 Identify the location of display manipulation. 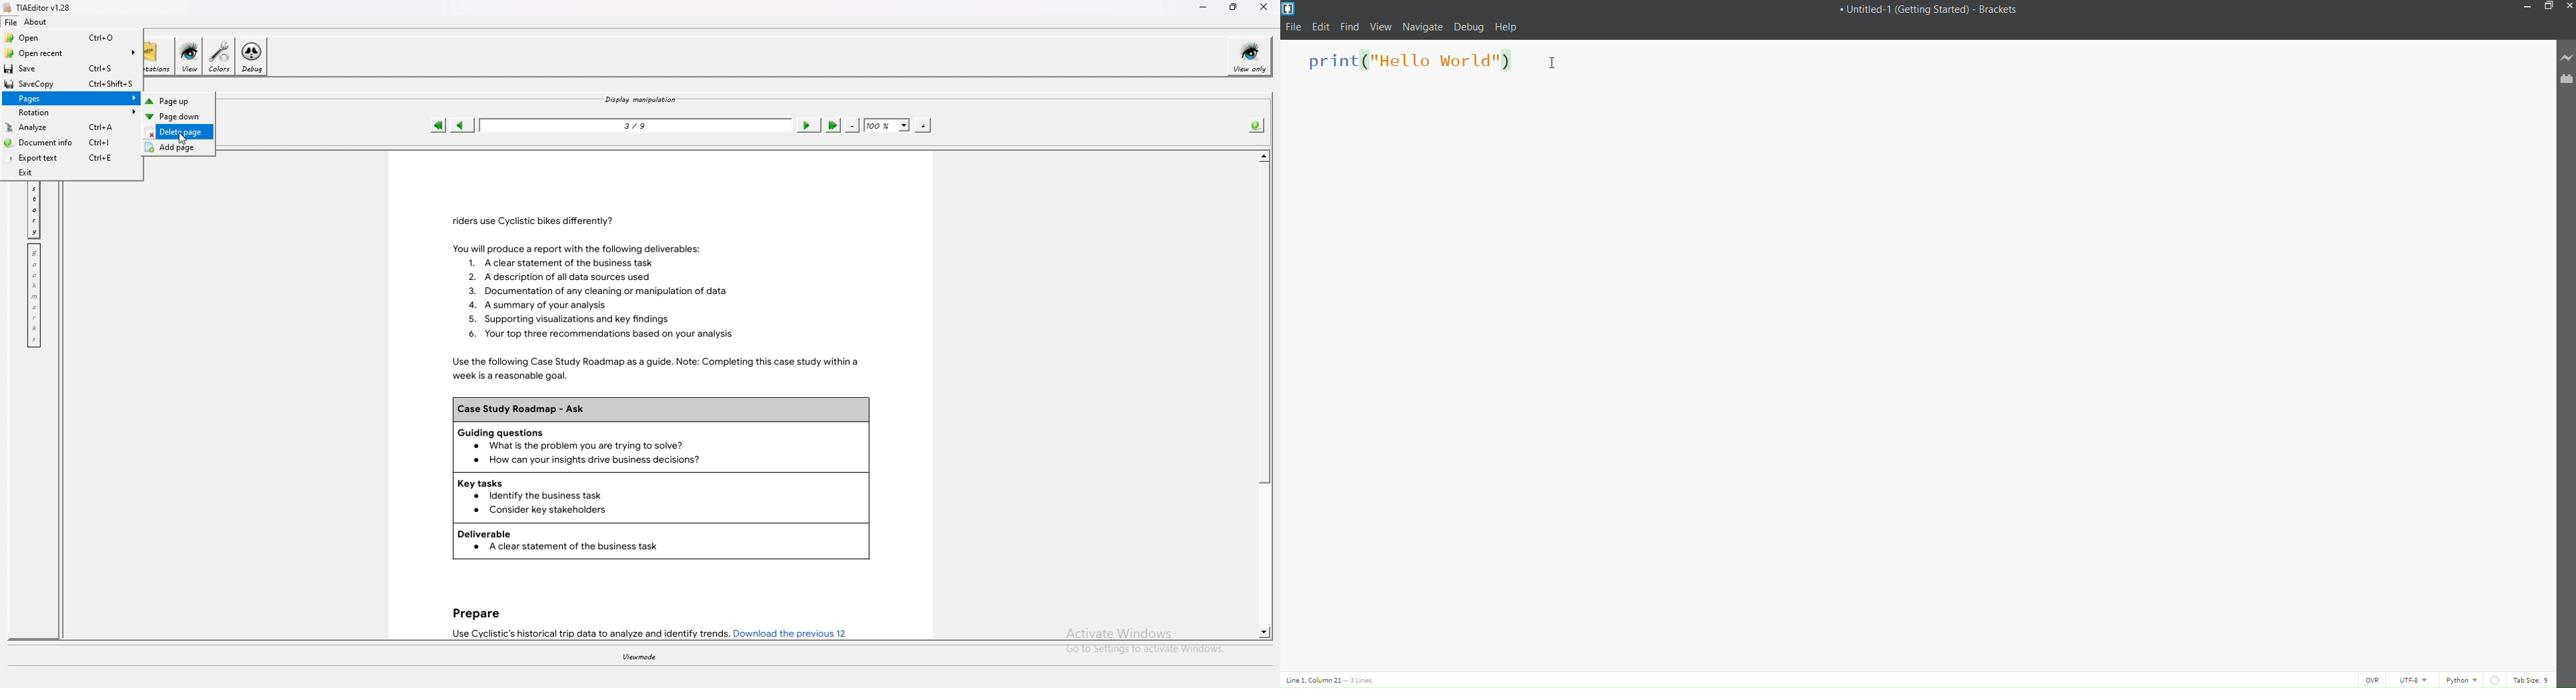
(640, 99).